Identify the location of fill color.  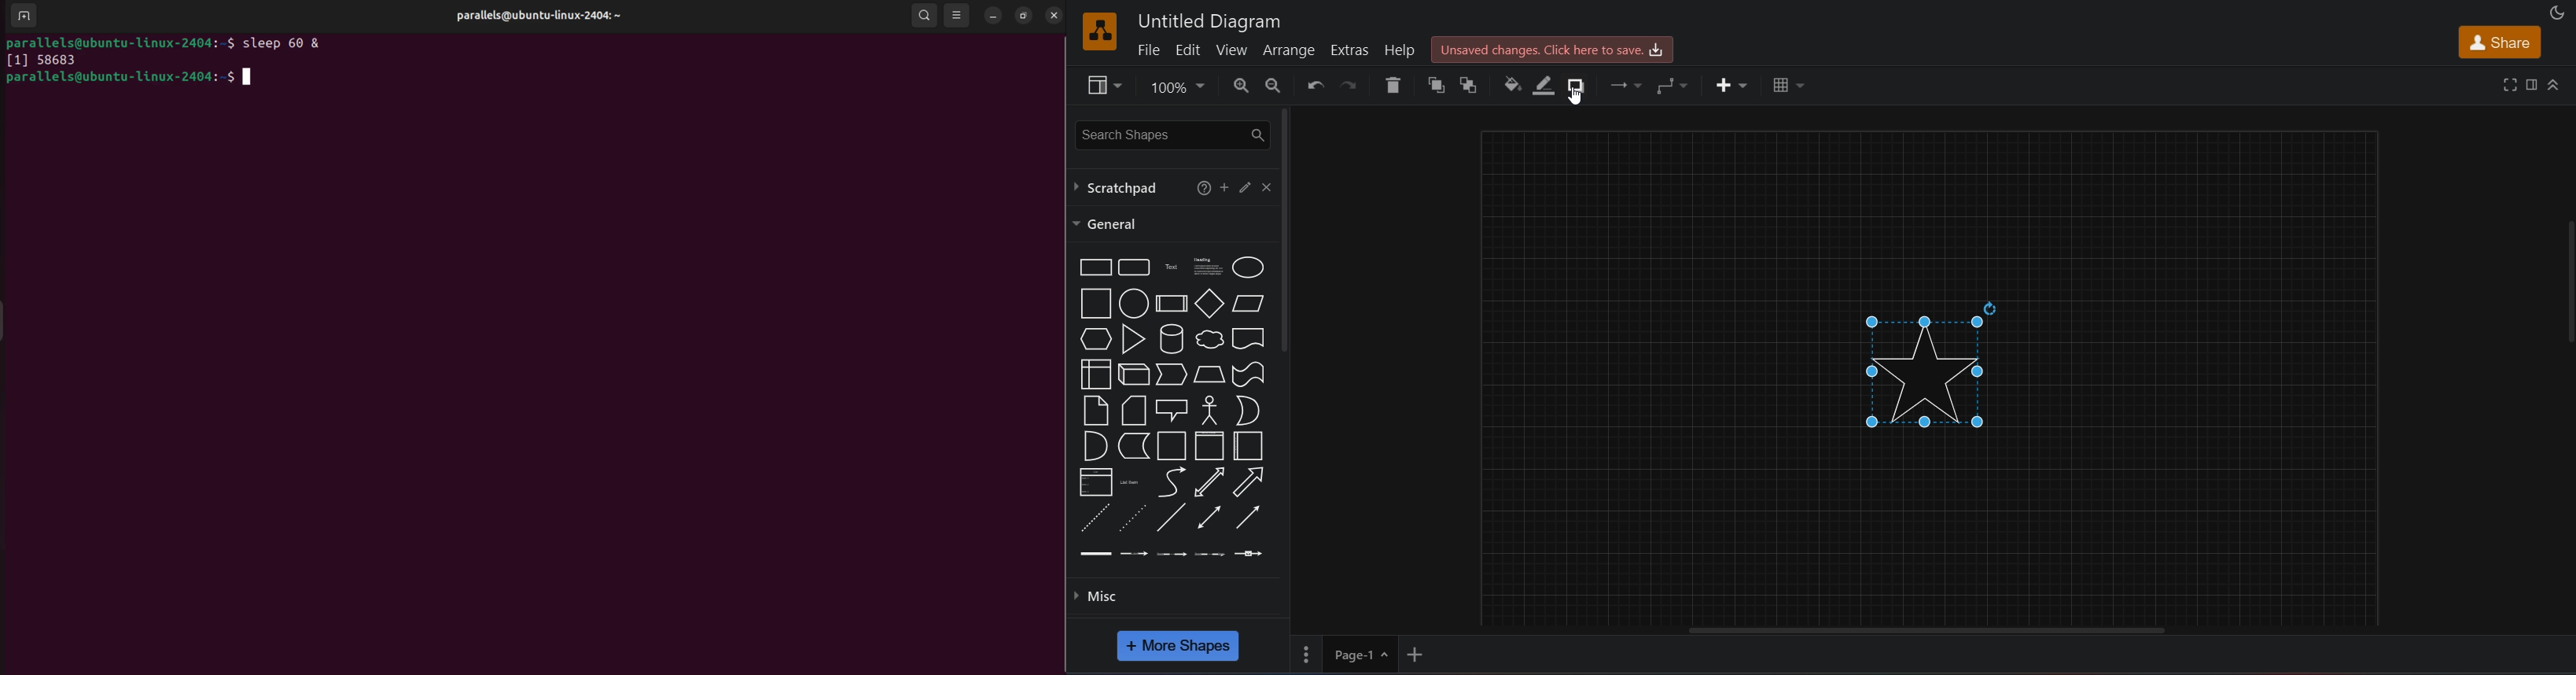
(1513, 84).